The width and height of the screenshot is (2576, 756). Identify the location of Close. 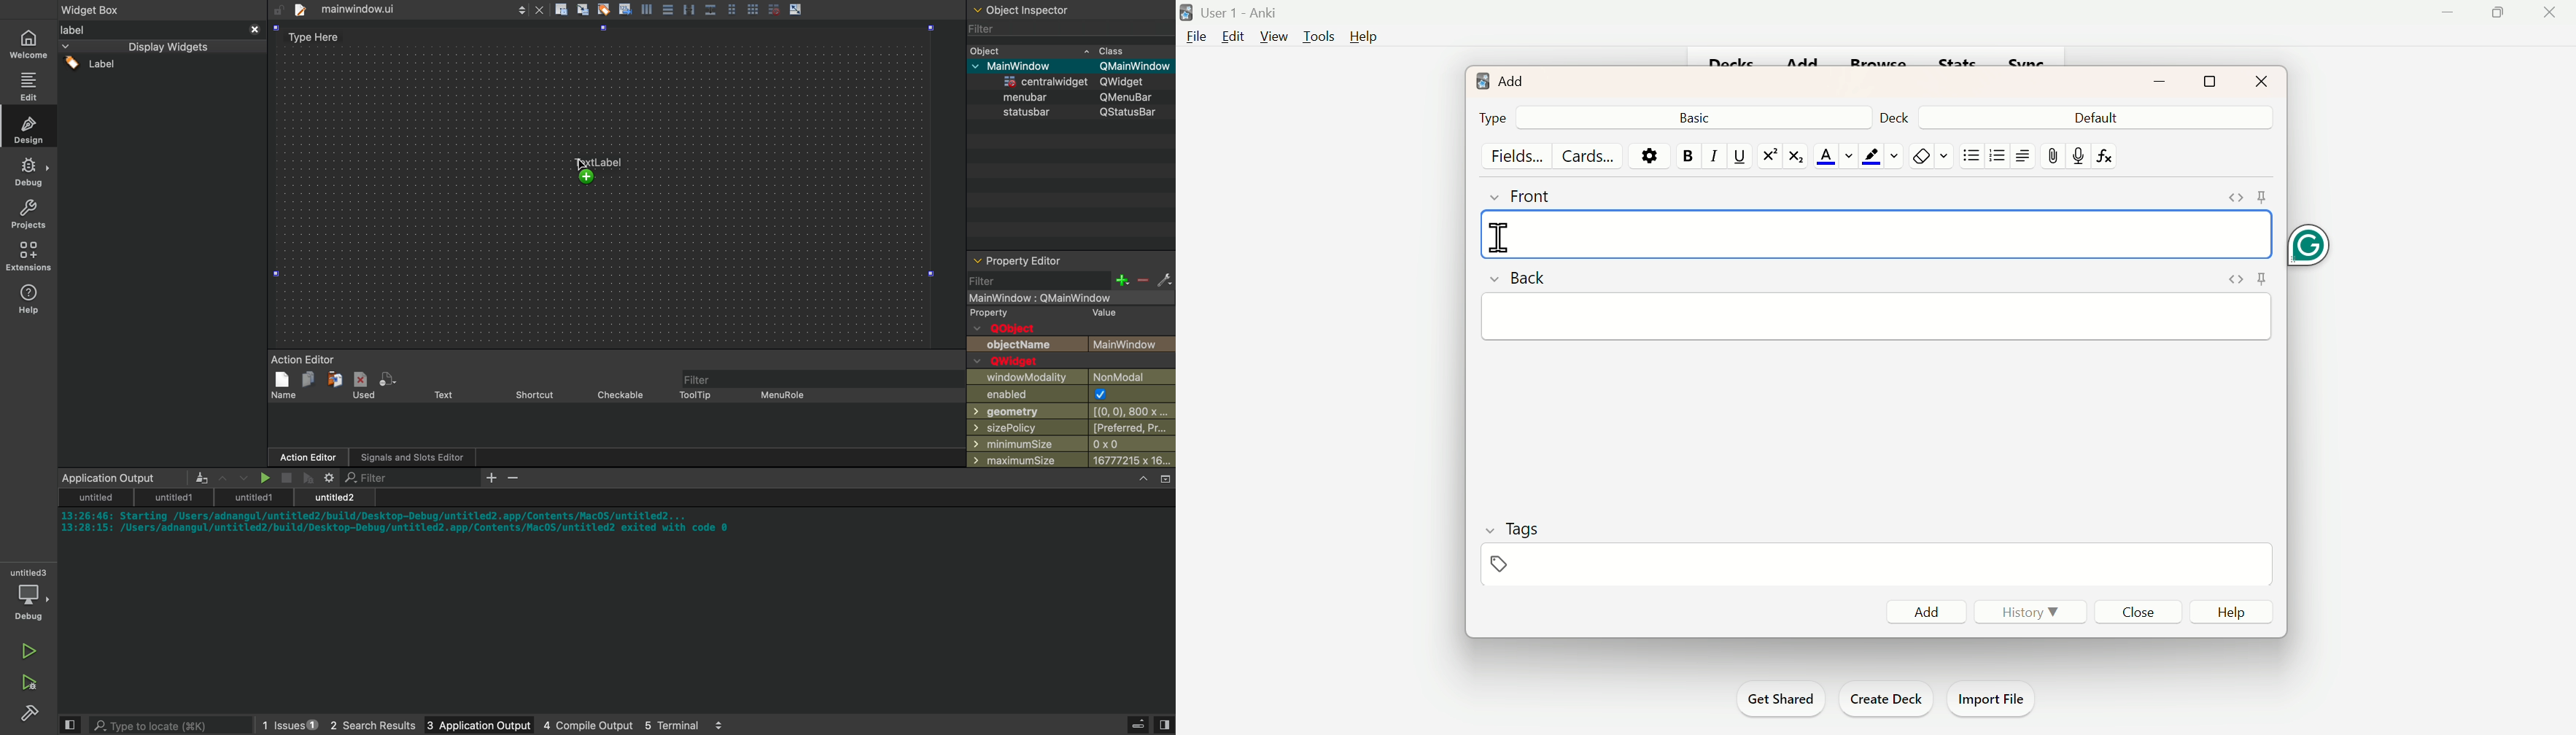
(2262, 80).